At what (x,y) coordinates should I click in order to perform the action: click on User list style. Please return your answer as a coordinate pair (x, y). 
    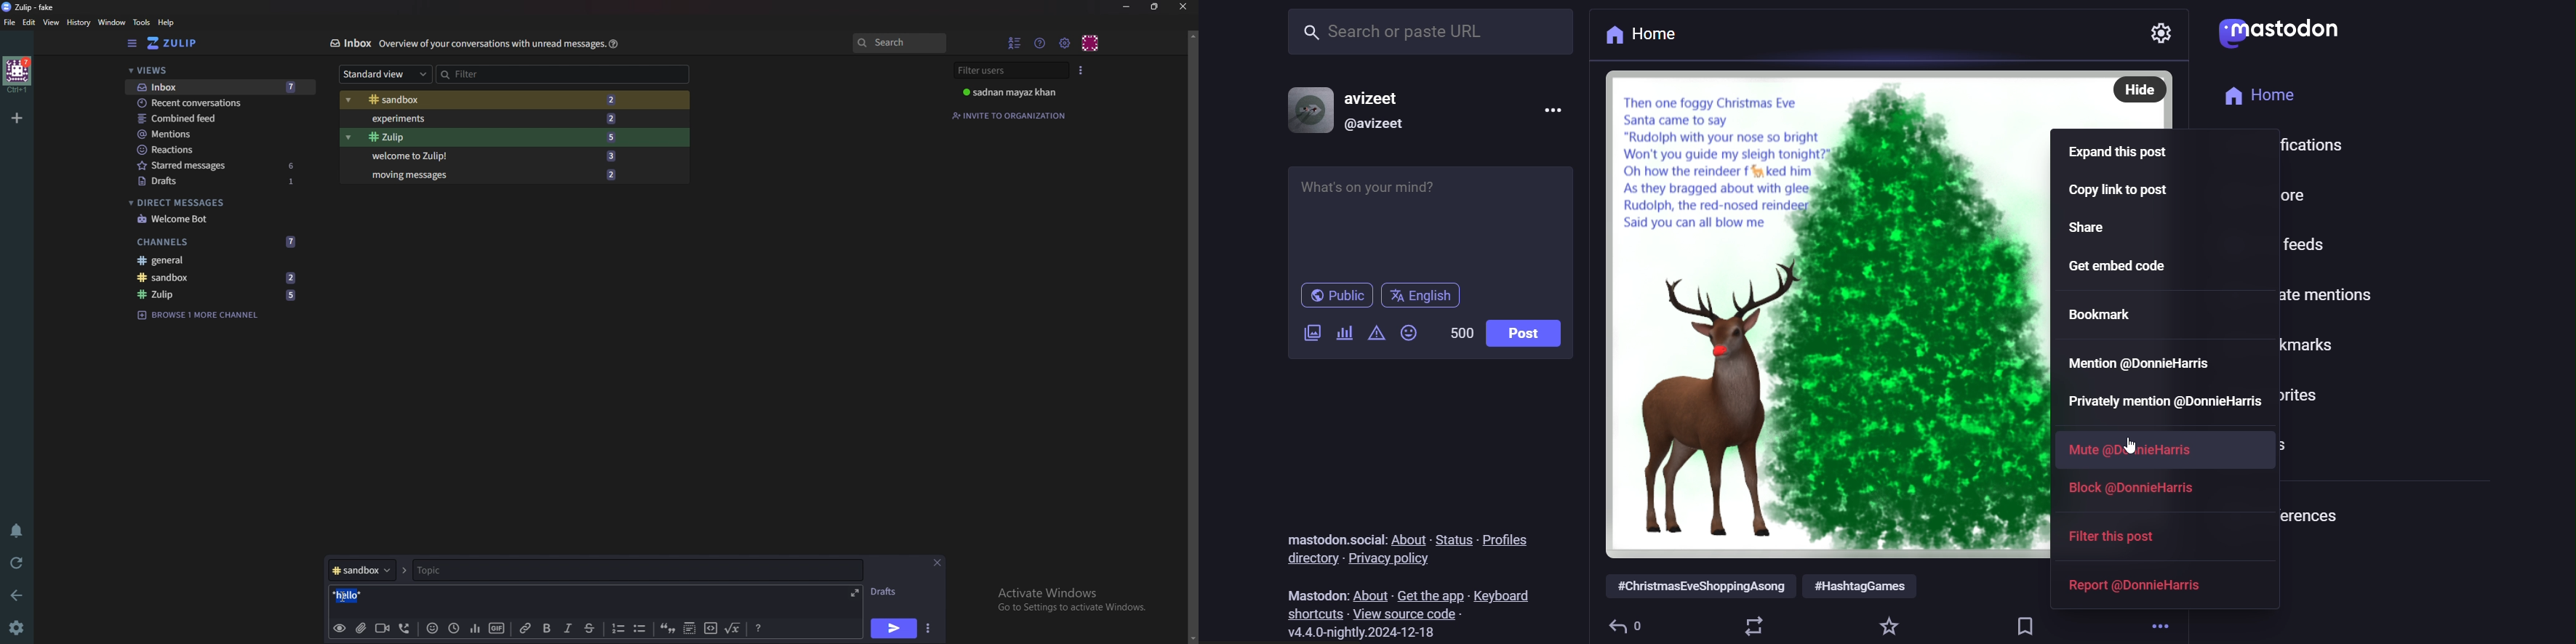
    Looking at the image, I should click on (1083, 70).